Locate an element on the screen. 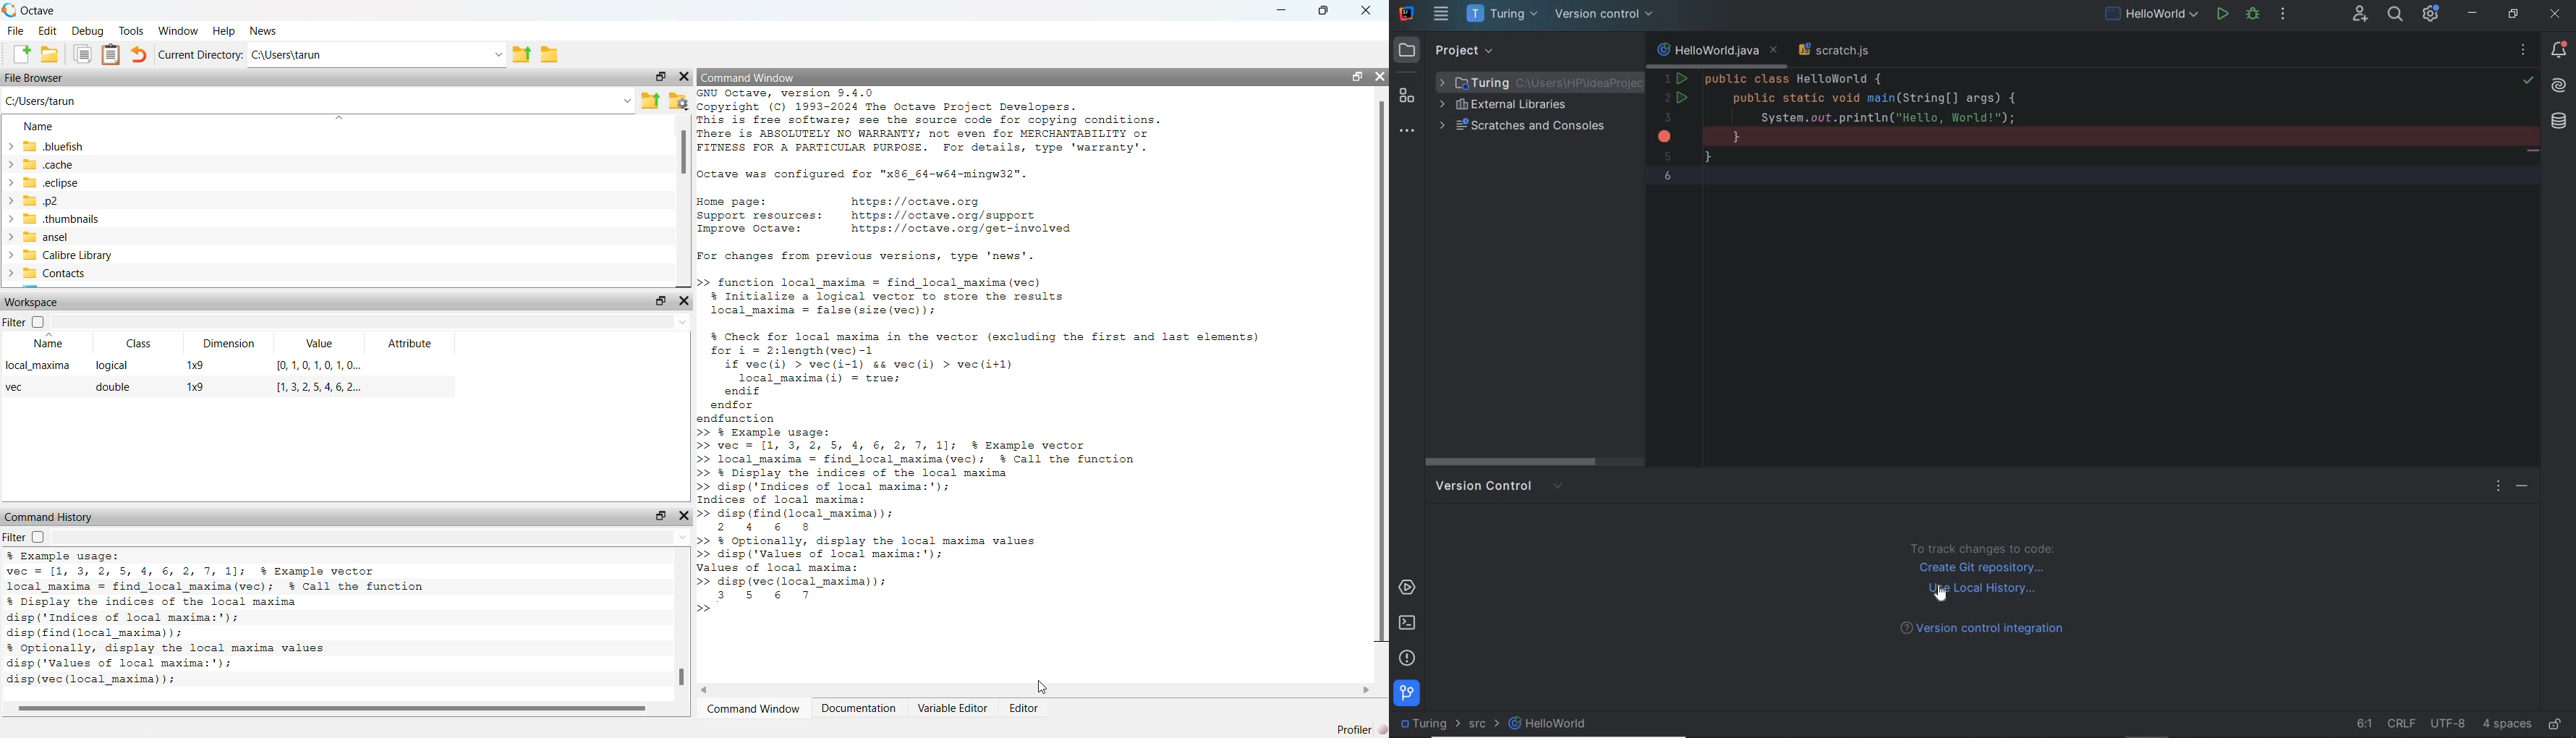  Browse Directions is located at coordinates (550, 54).